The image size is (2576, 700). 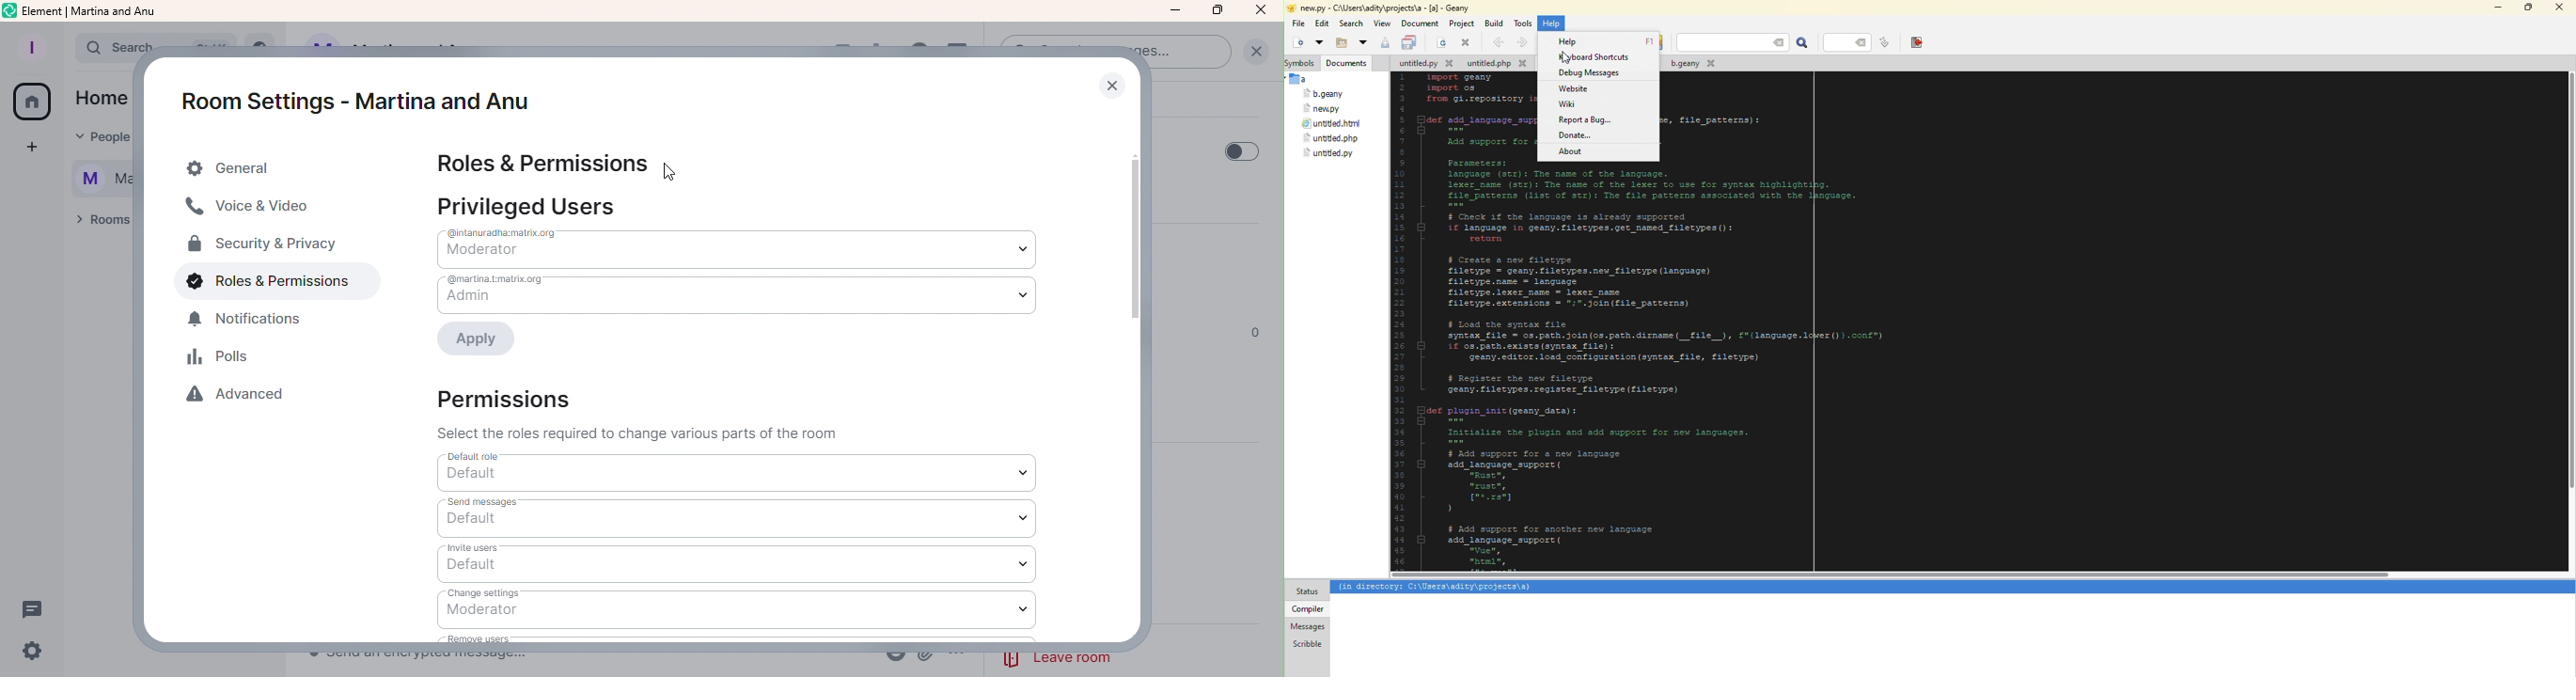 What do you see at coordinates (1300, 79) in the screenshot?
I see `a` at bounding box center [1300, 79].